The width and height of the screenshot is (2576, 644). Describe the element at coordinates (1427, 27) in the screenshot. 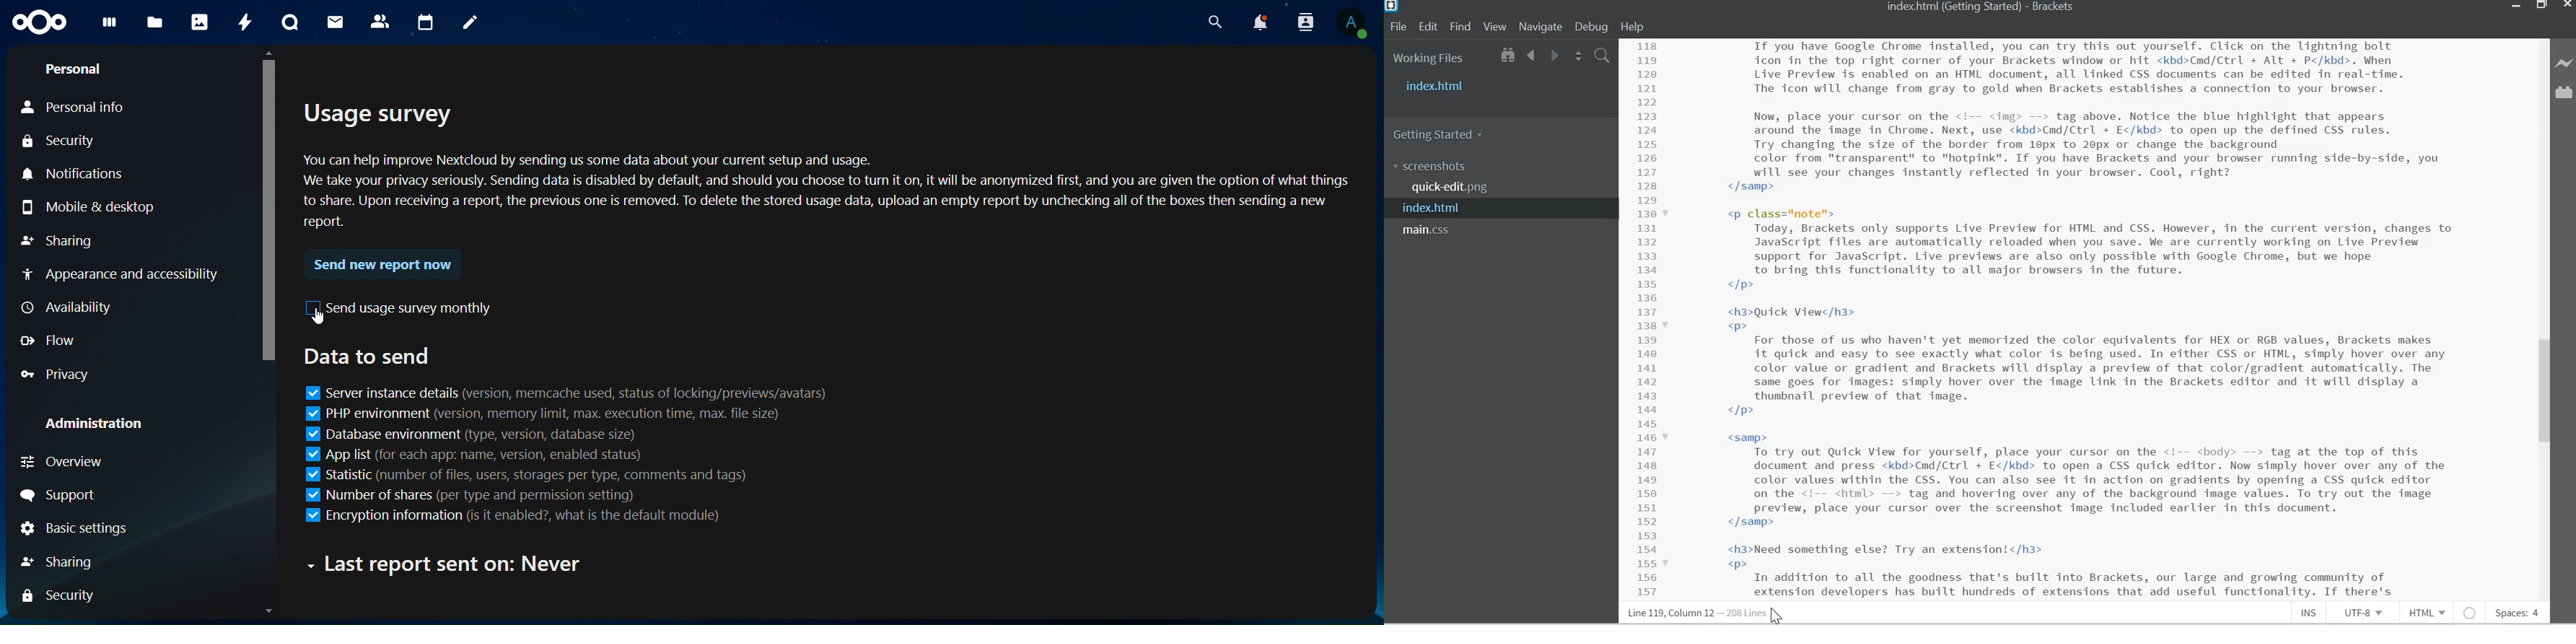

I see `Edit` at that location.